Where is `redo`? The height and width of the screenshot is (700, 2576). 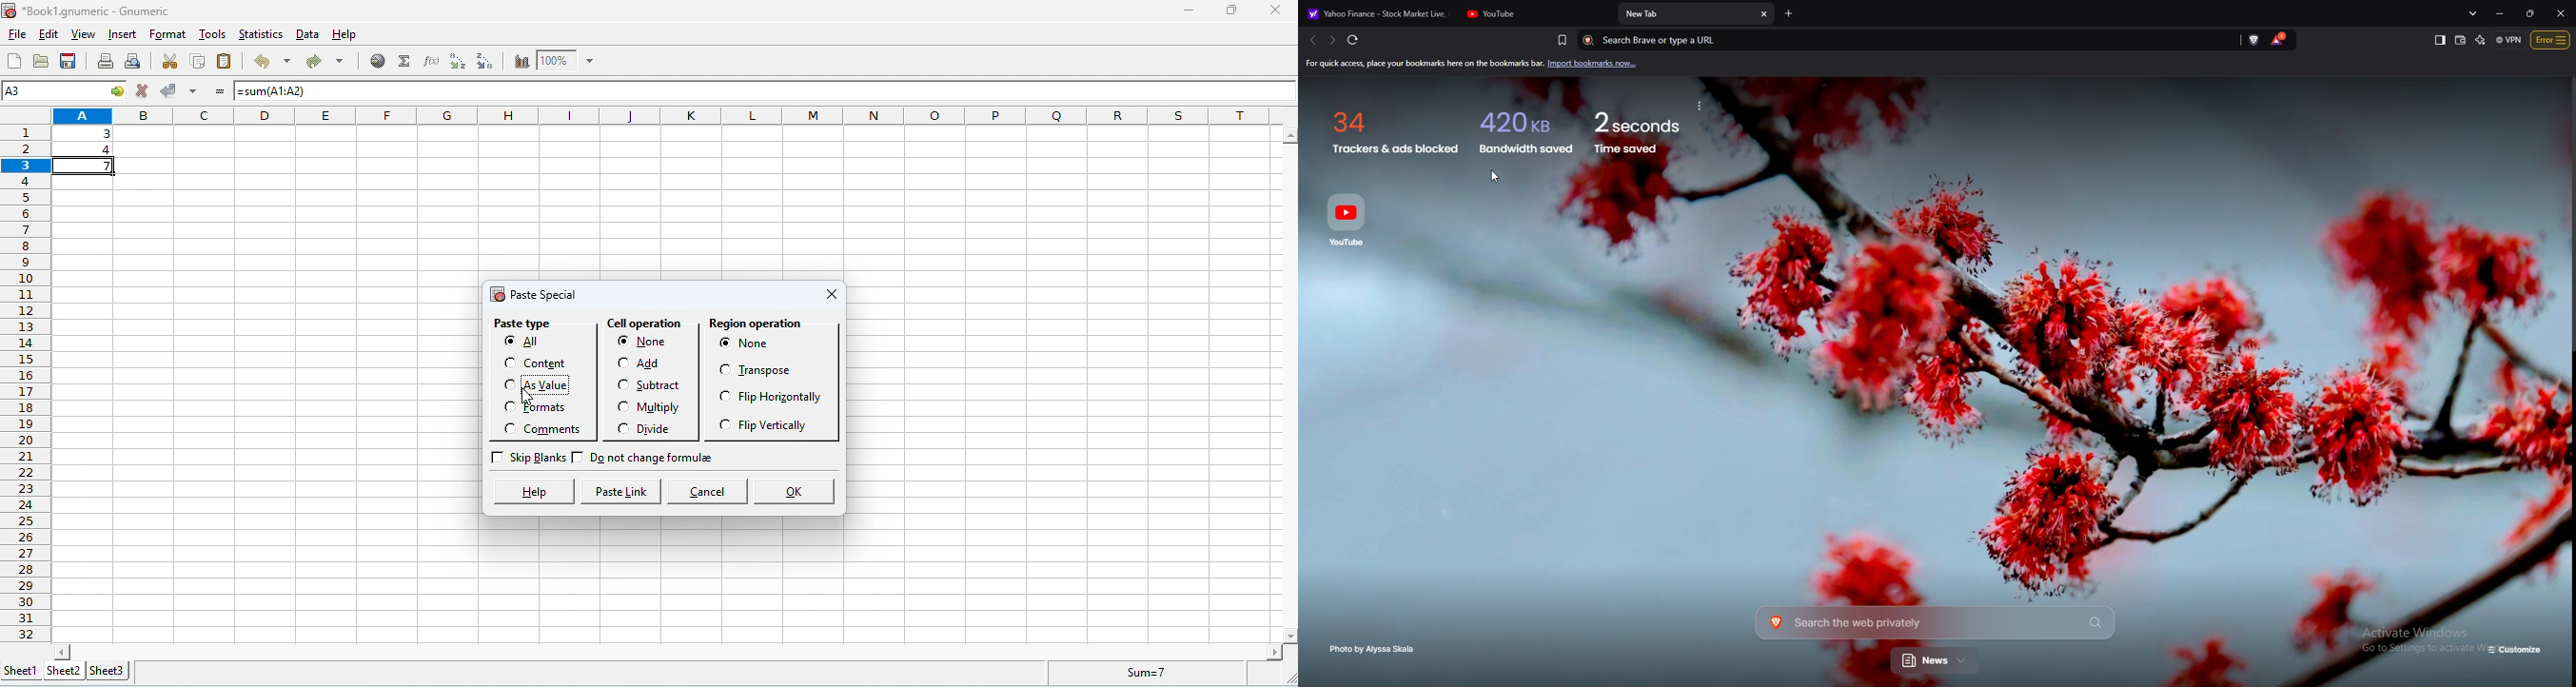 redo is located at coordinates (322, 62).